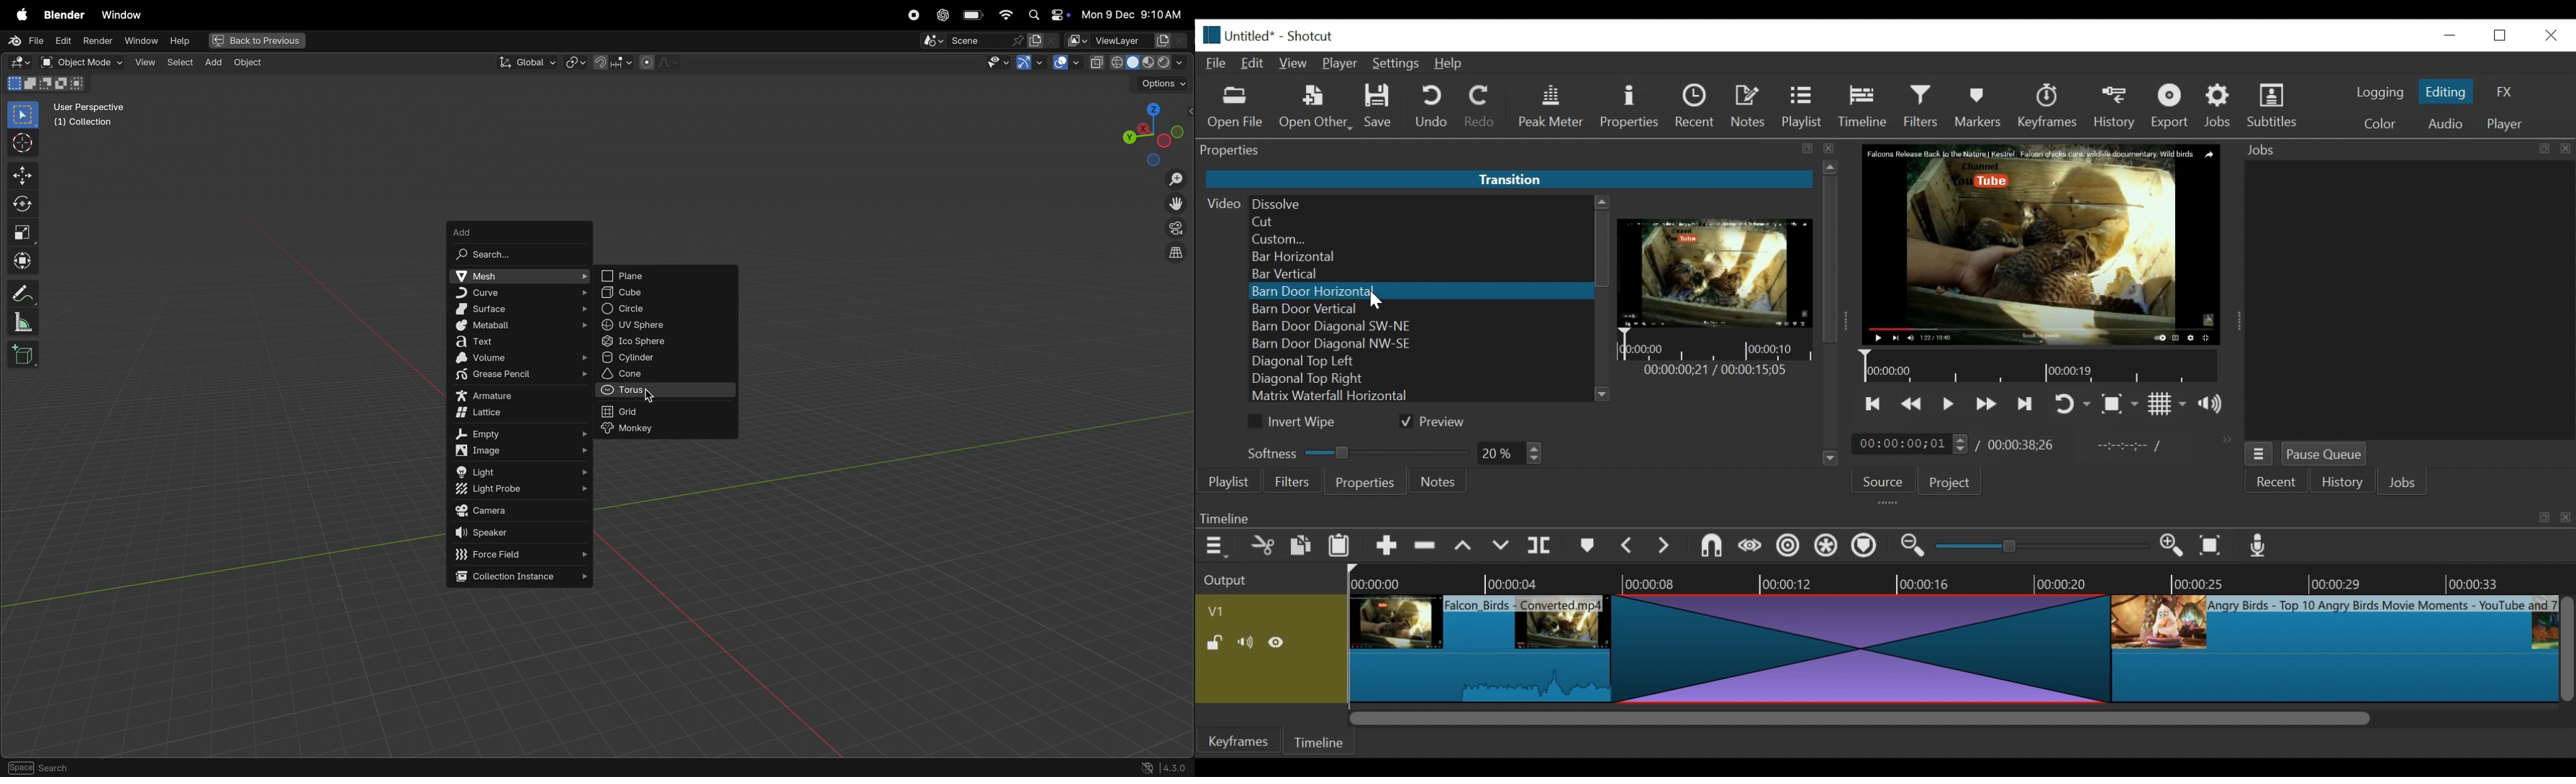 This screenshot has width=2576, height=784. What do you see at coordinates (521, 471) in the screenshot?
I see `light` at bounding box center [521, 471].